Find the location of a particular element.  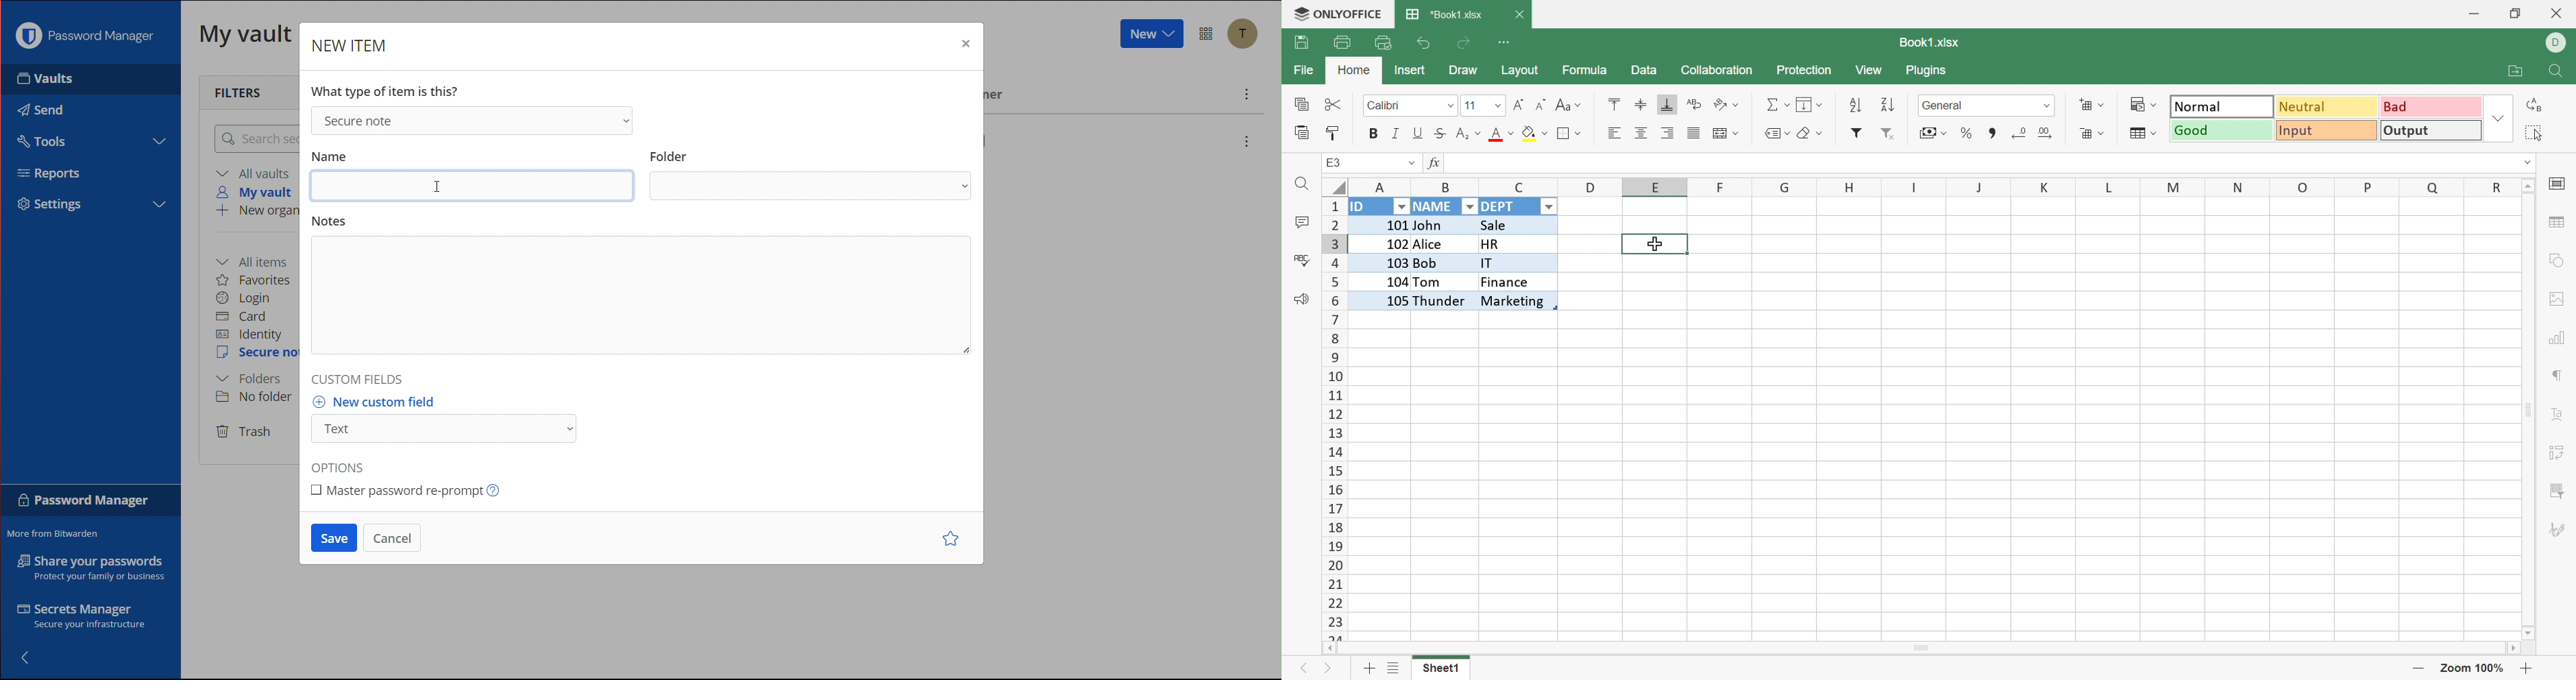

 is located at coordinates (472, 189).